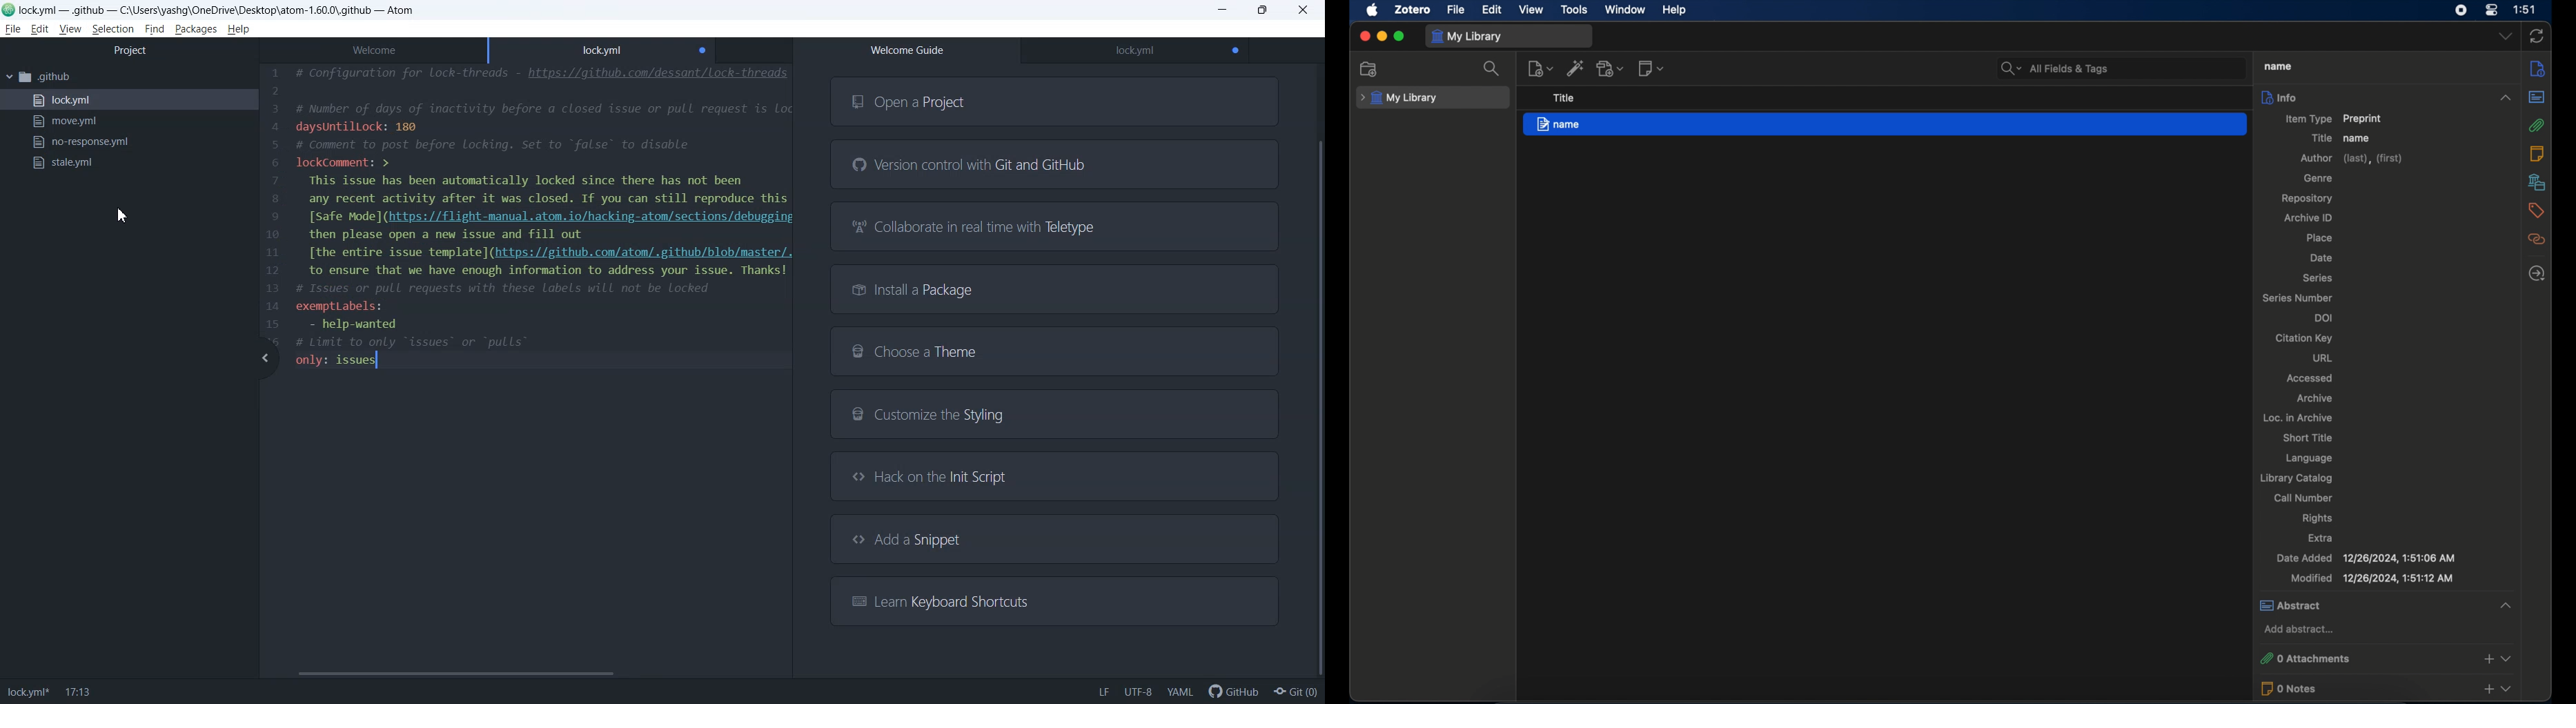  What do you see at coordinates (2538, 153) in the screenshot?
I see `notes` at bounding box center [2538, 153].